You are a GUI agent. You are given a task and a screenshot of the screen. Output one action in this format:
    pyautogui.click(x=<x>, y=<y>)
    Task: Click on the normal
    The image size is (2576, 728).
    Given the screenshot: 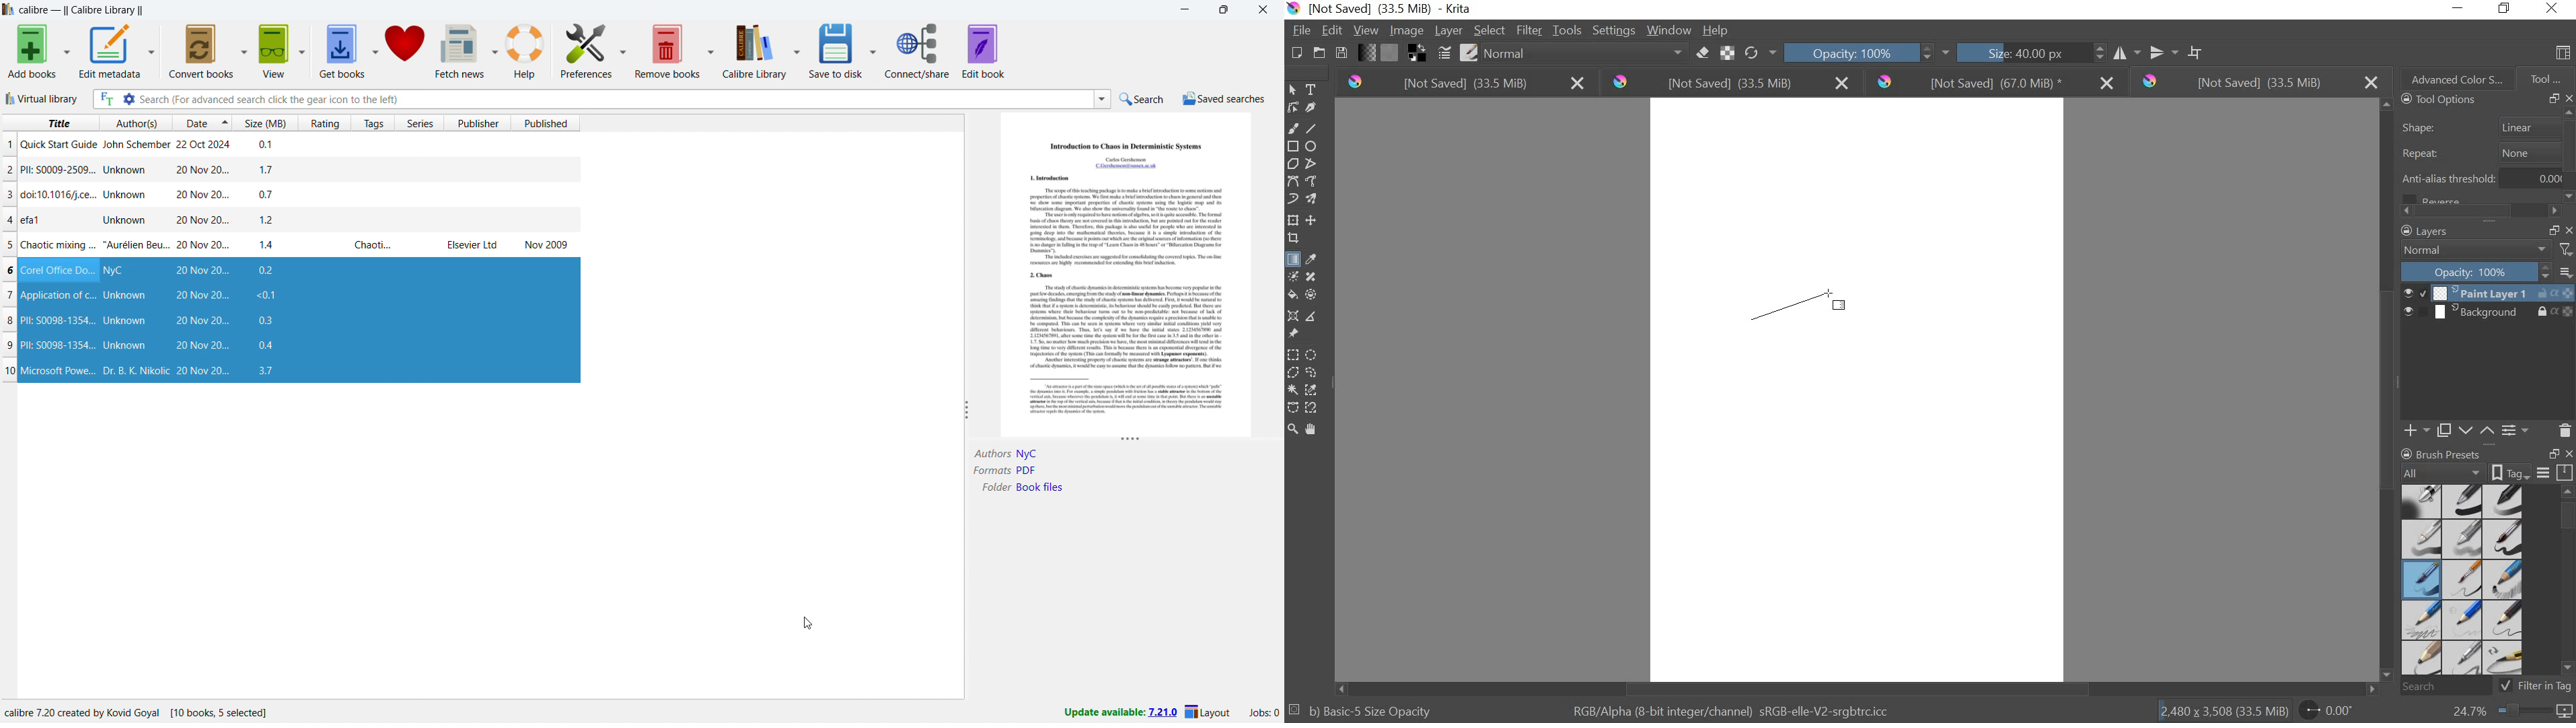 What is the action you would take?
    pyautogui.click(x=1584, y=55)
    